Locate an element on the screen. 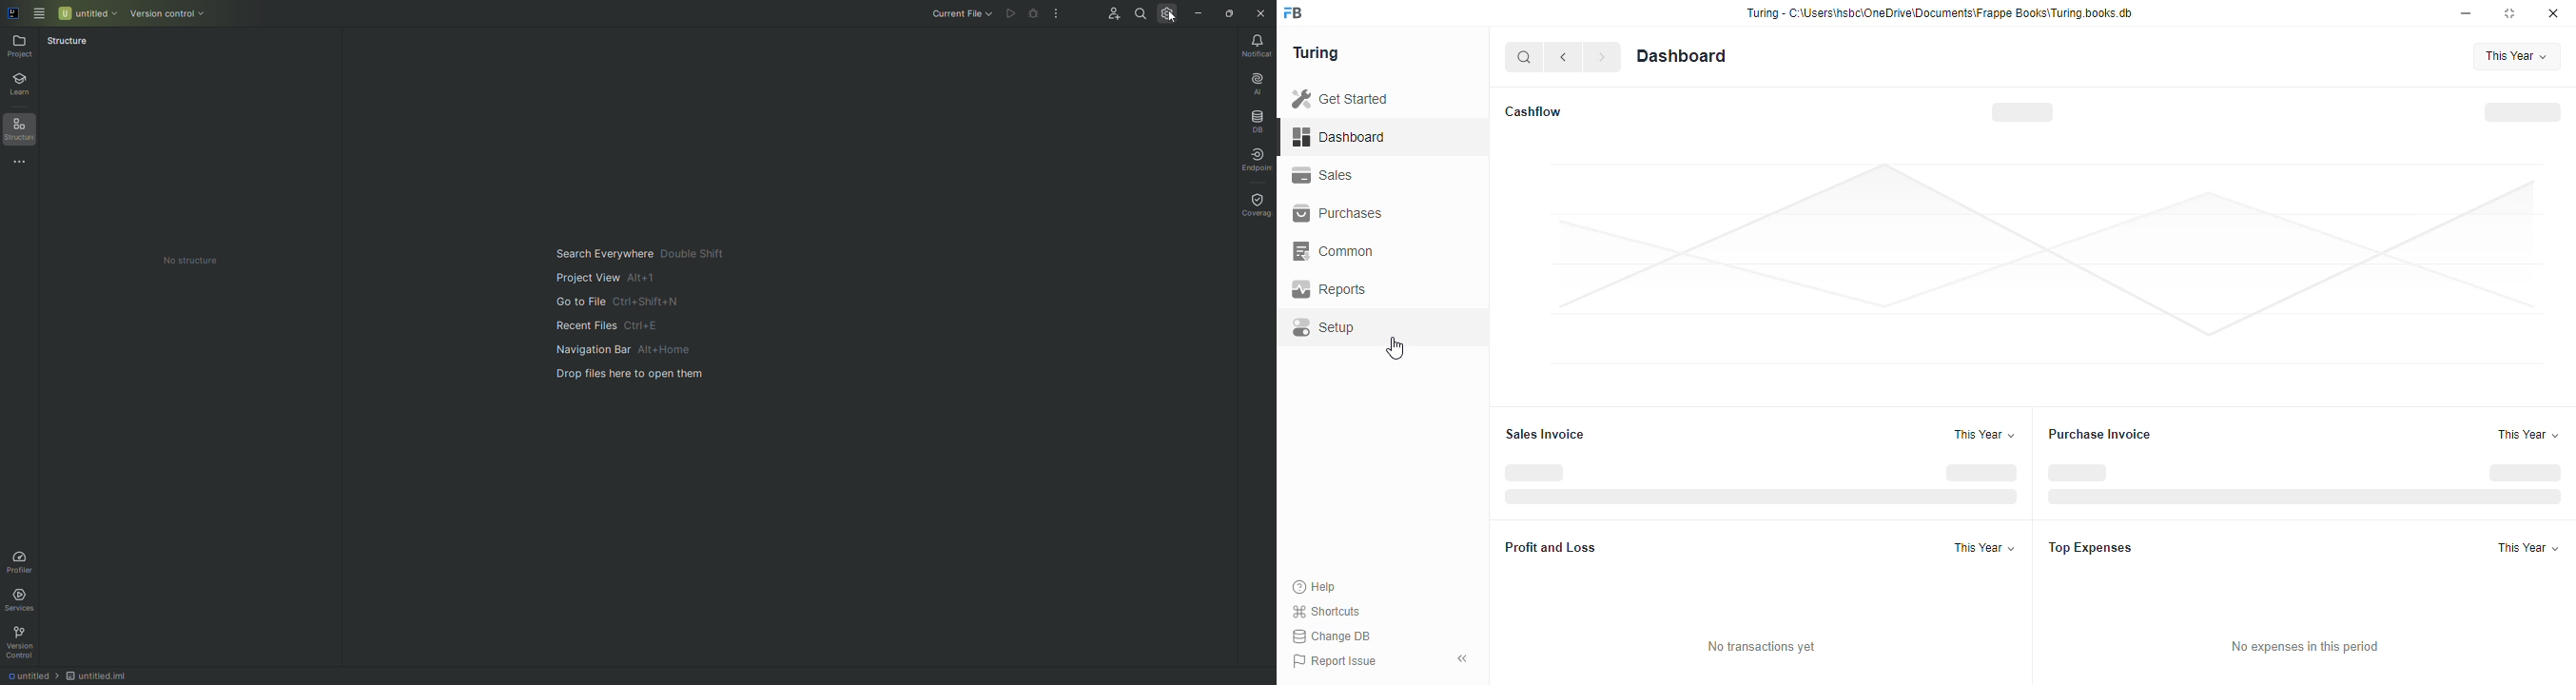 The image size is (2576, 700). dashboard is located at coordinates (1338, 136).